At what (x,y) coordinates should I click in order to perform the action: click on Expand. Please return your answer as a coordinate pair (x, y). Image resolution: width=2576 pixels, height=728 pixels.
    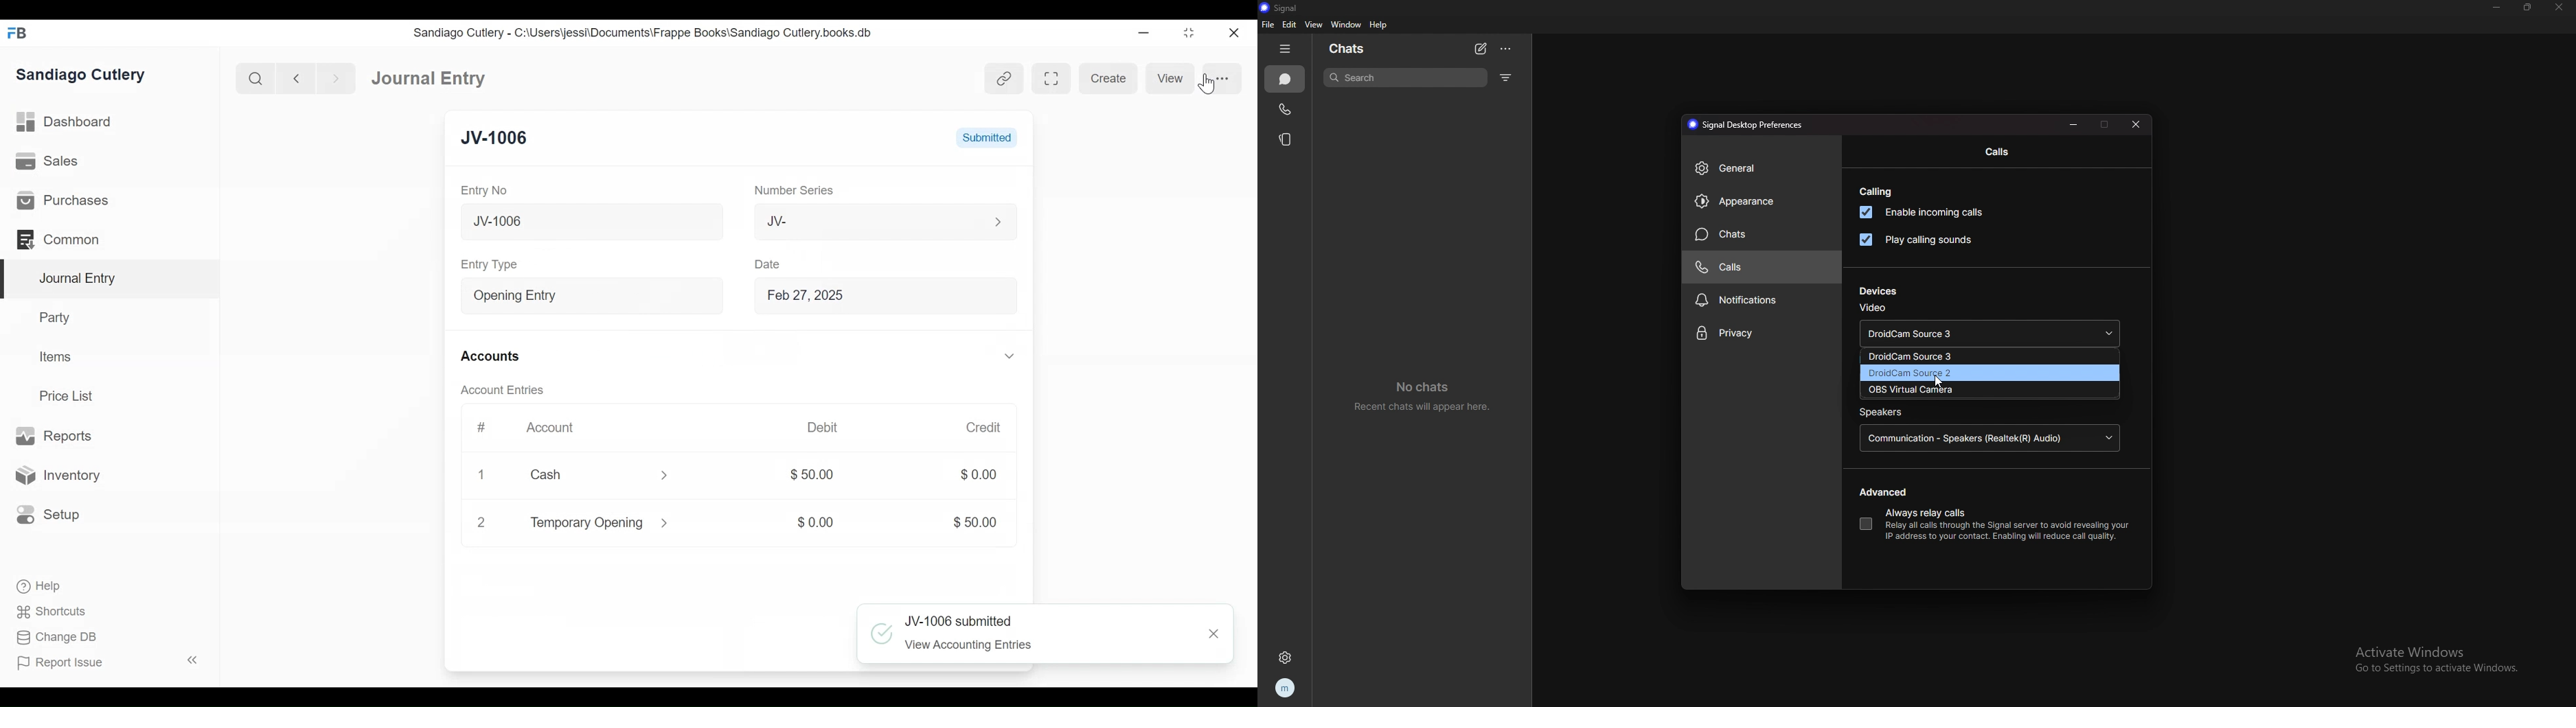
    Looking at the image, I should click on (997, 222).